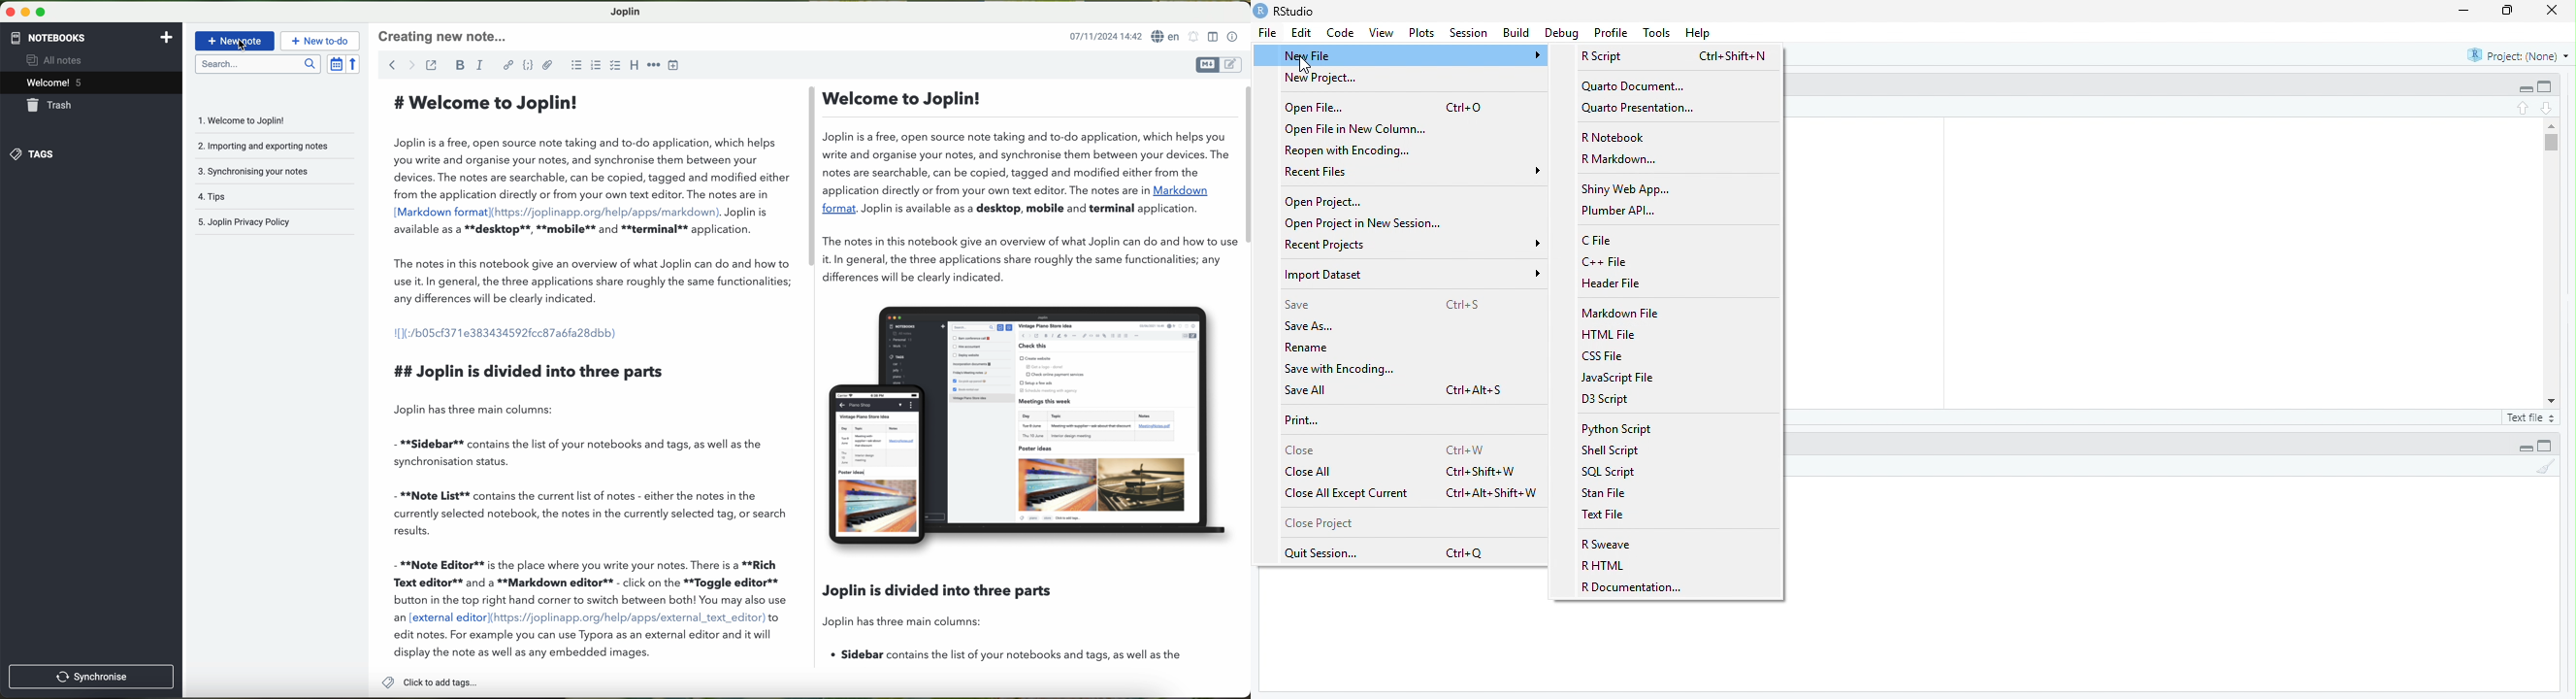 This screenshot has height=700, width=2576. Describe the element at coordinates (1423, 34) in the screenshot. I see `Plots` at that location.